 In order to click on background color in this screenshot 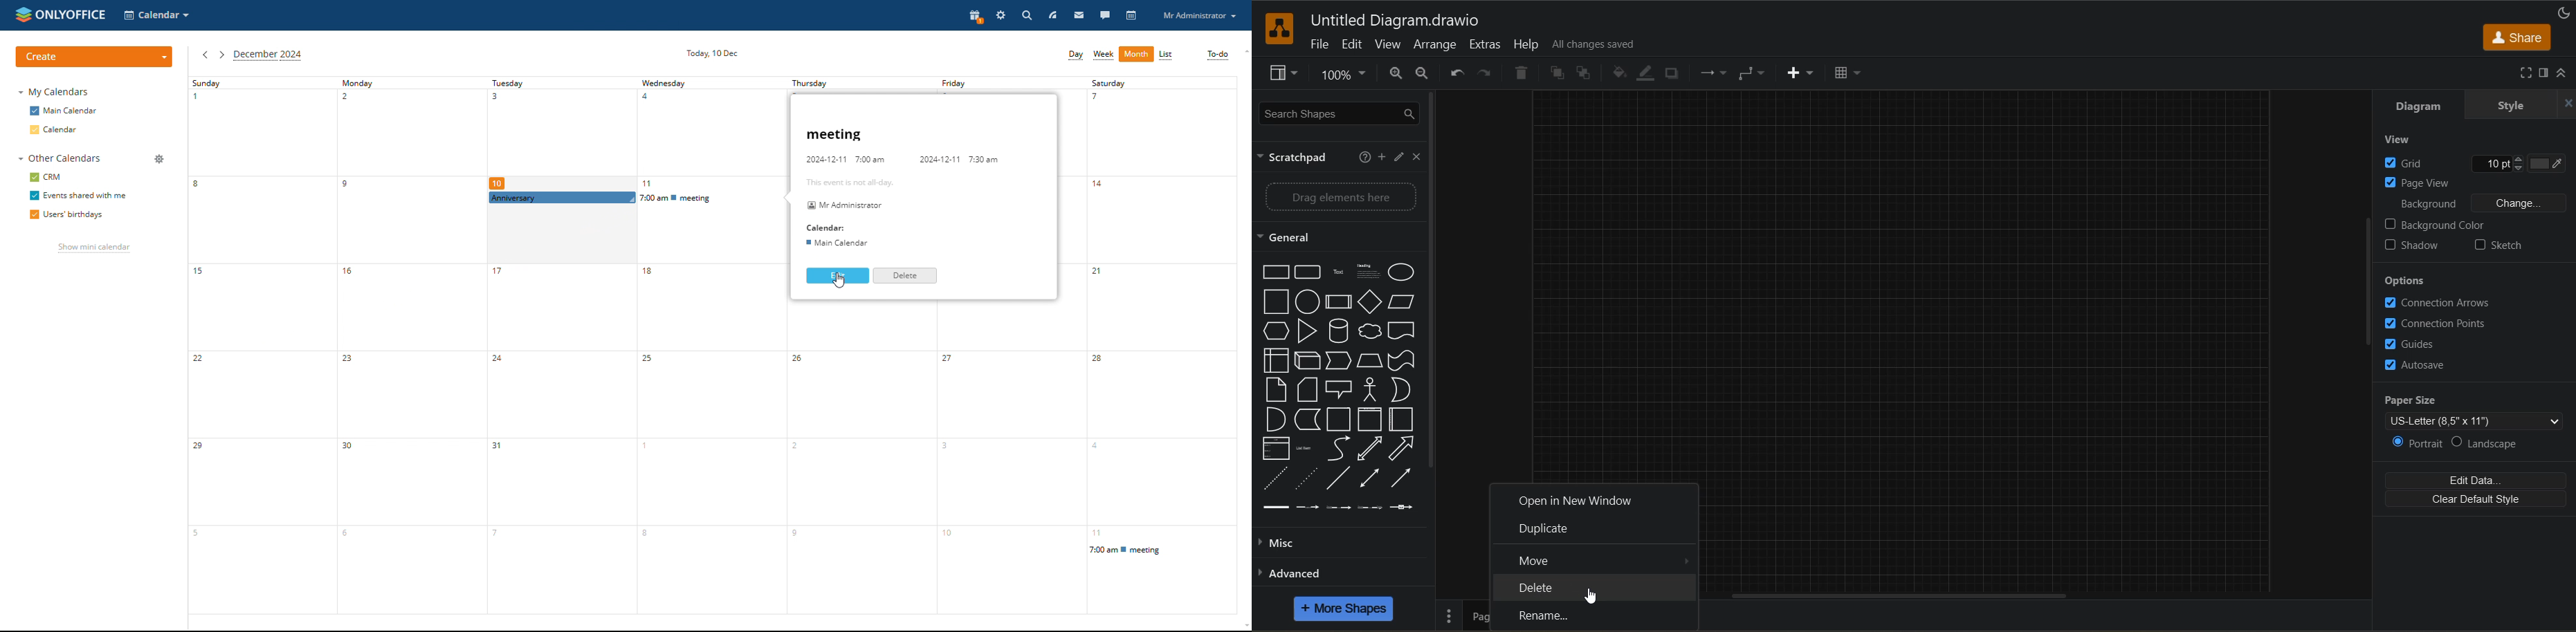, I will do `click(2436, 225)`.